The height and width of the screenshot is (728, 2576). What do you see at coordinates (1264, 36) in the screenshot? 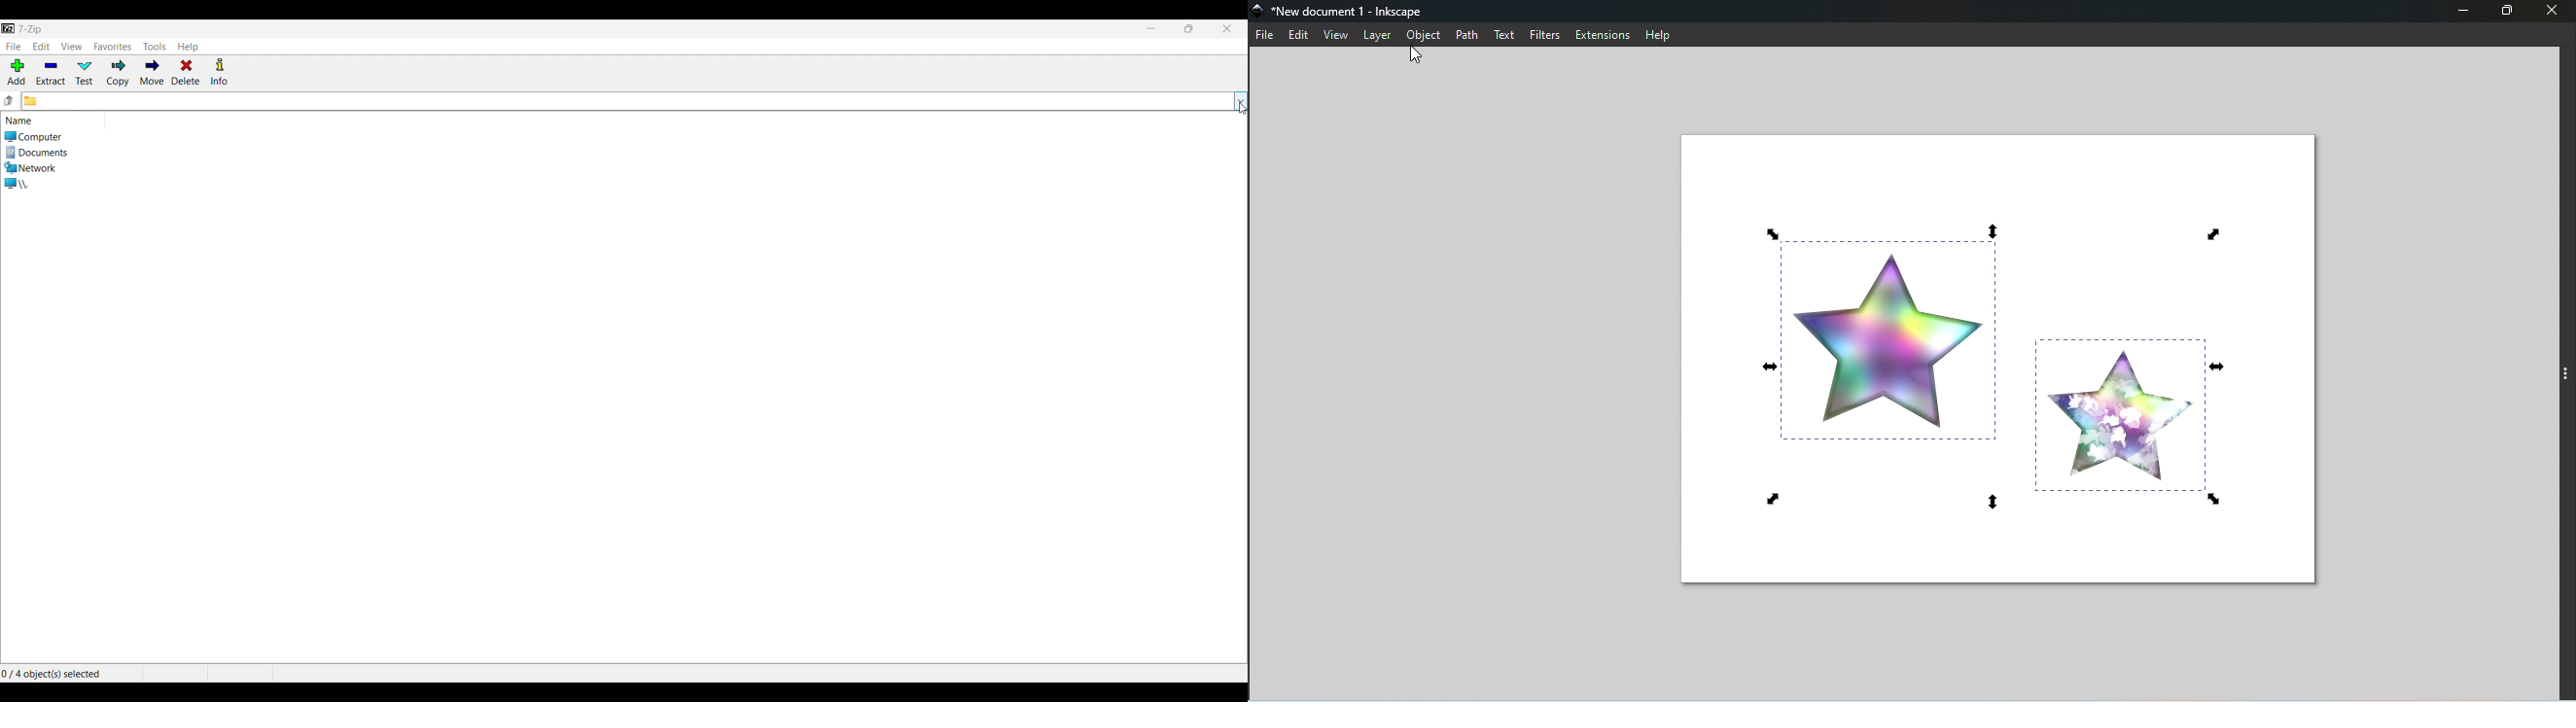
I see `File` at bounding box center [1264, 36].